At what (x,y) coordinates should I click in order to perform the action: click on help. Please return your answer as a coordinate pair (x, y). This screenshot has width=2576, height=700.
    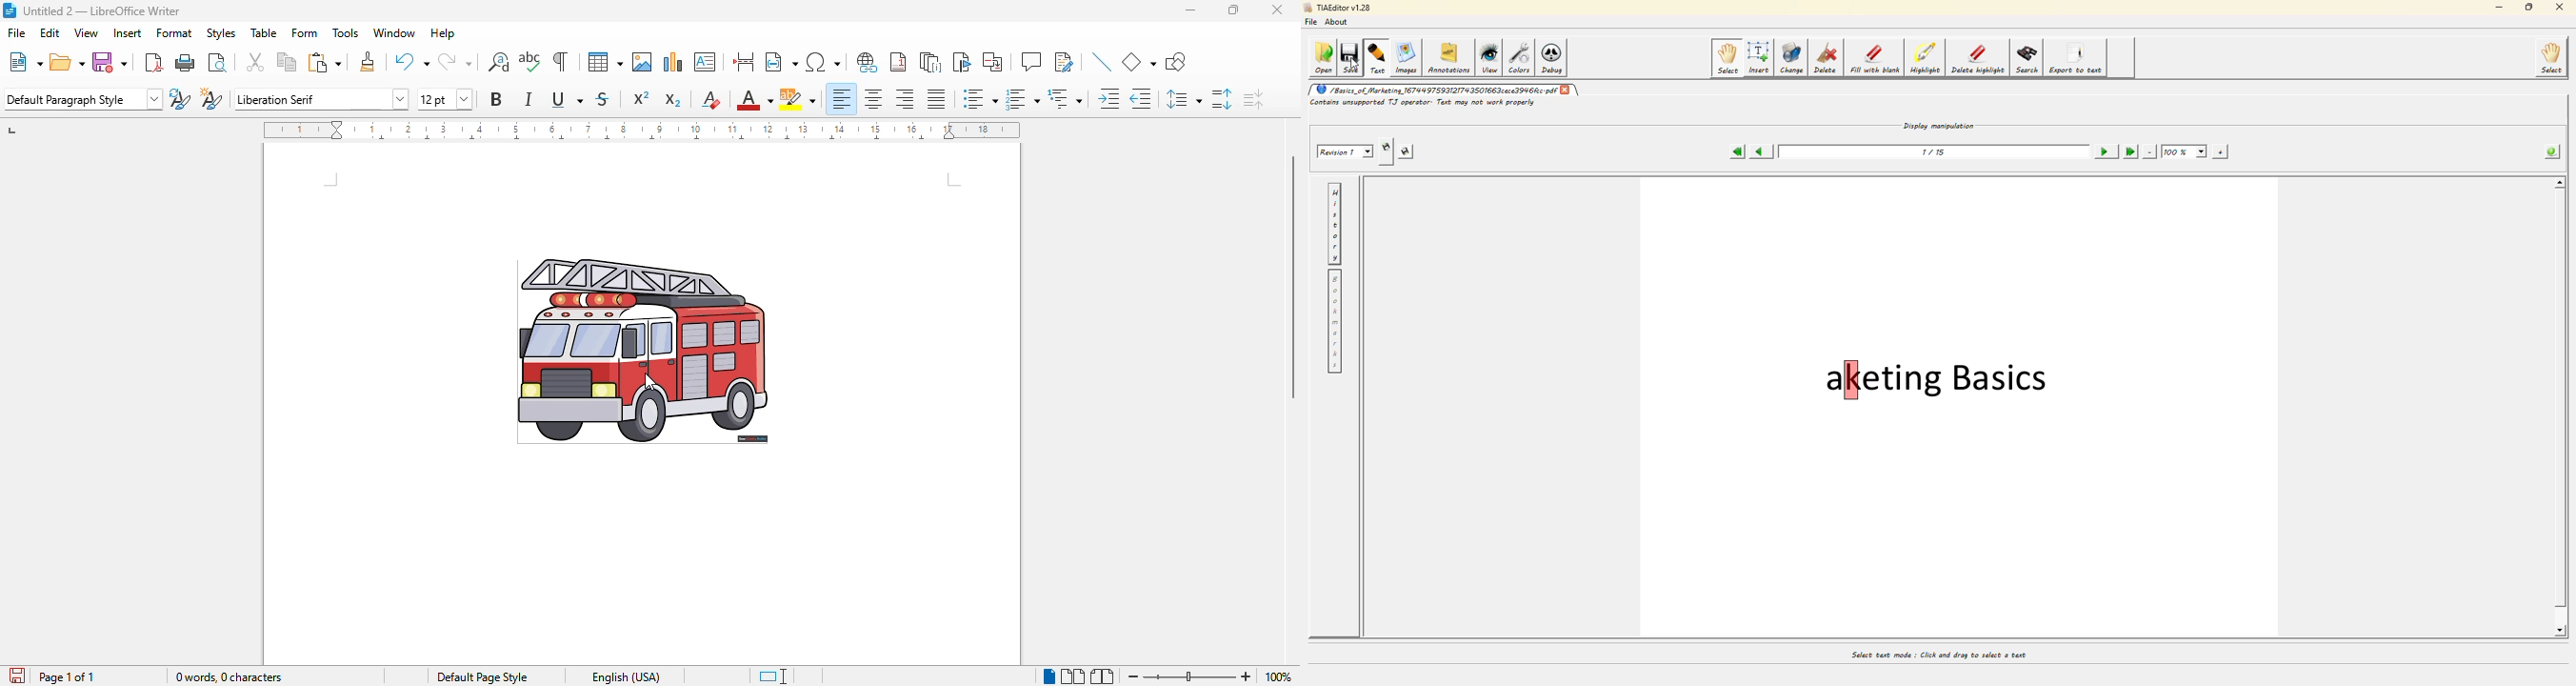
    Looking at the image, I should click on (442, 33).